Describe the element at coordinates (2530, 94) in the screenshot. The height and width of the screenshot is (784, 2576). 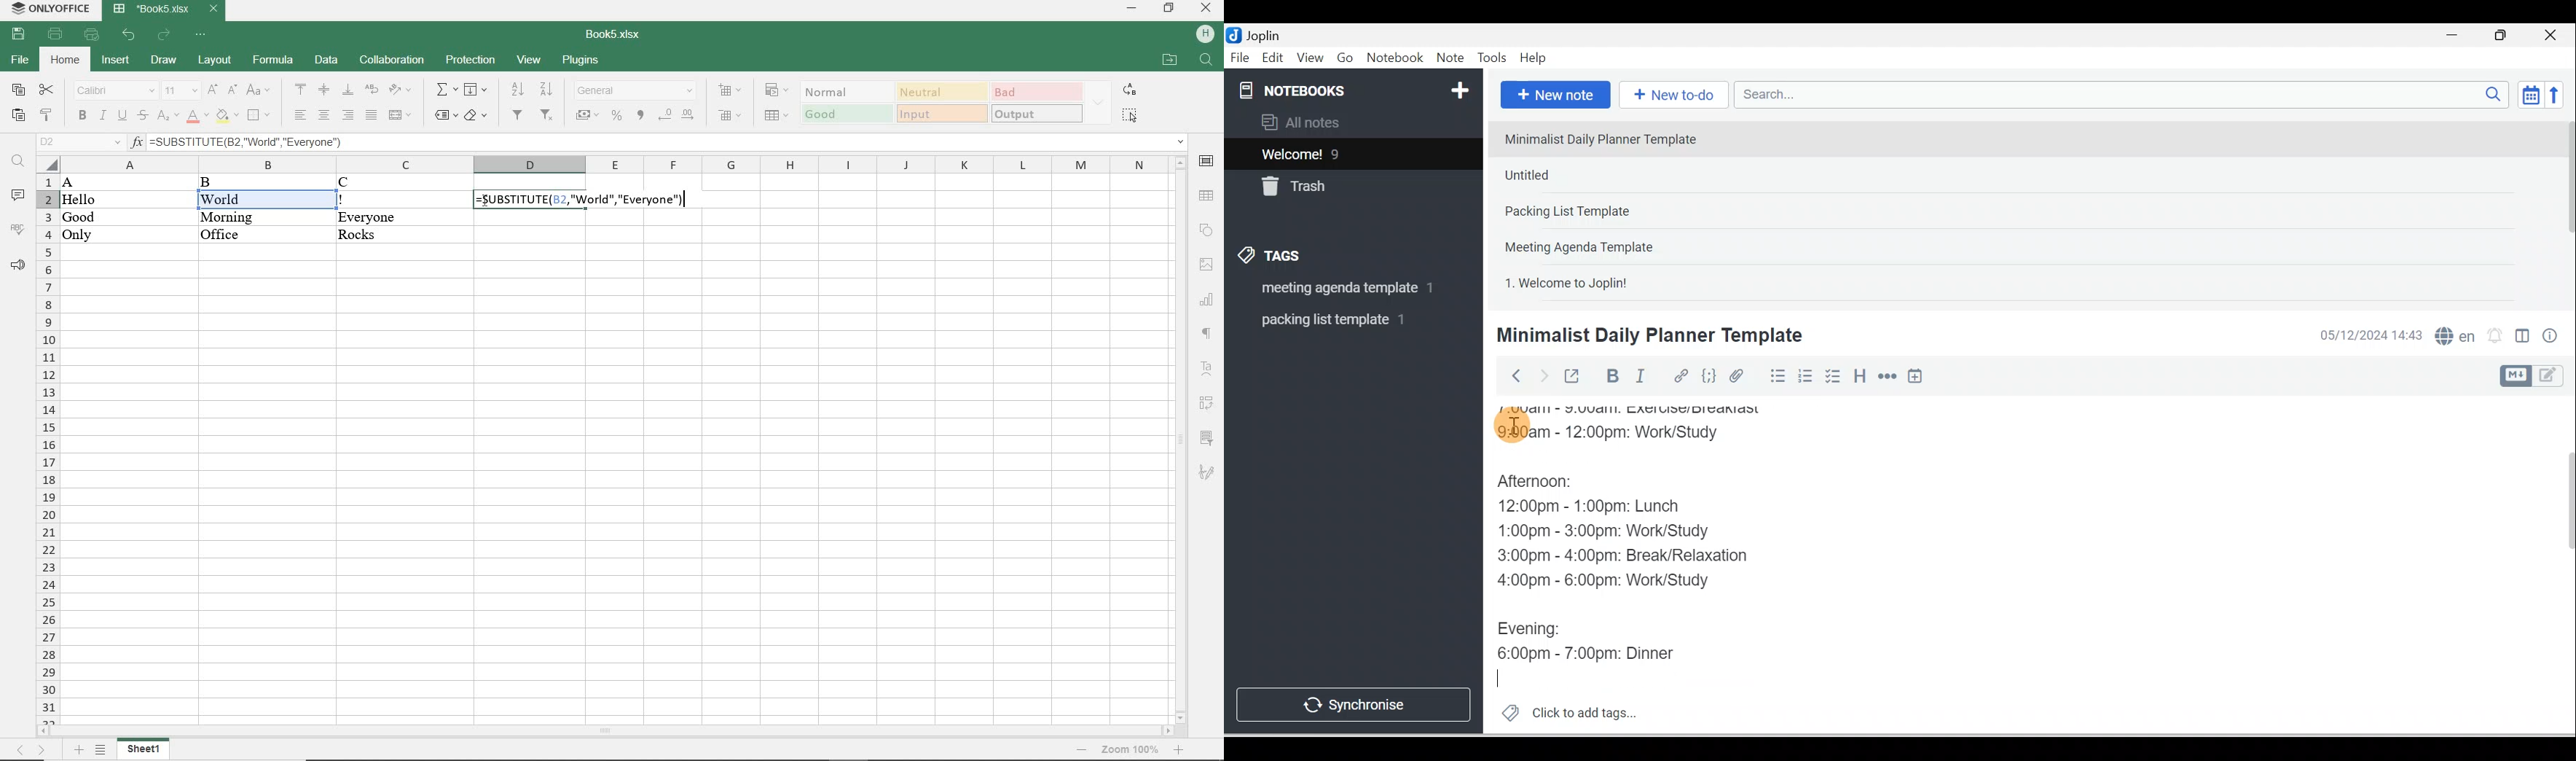
I see `Toggle sort order` at that location.